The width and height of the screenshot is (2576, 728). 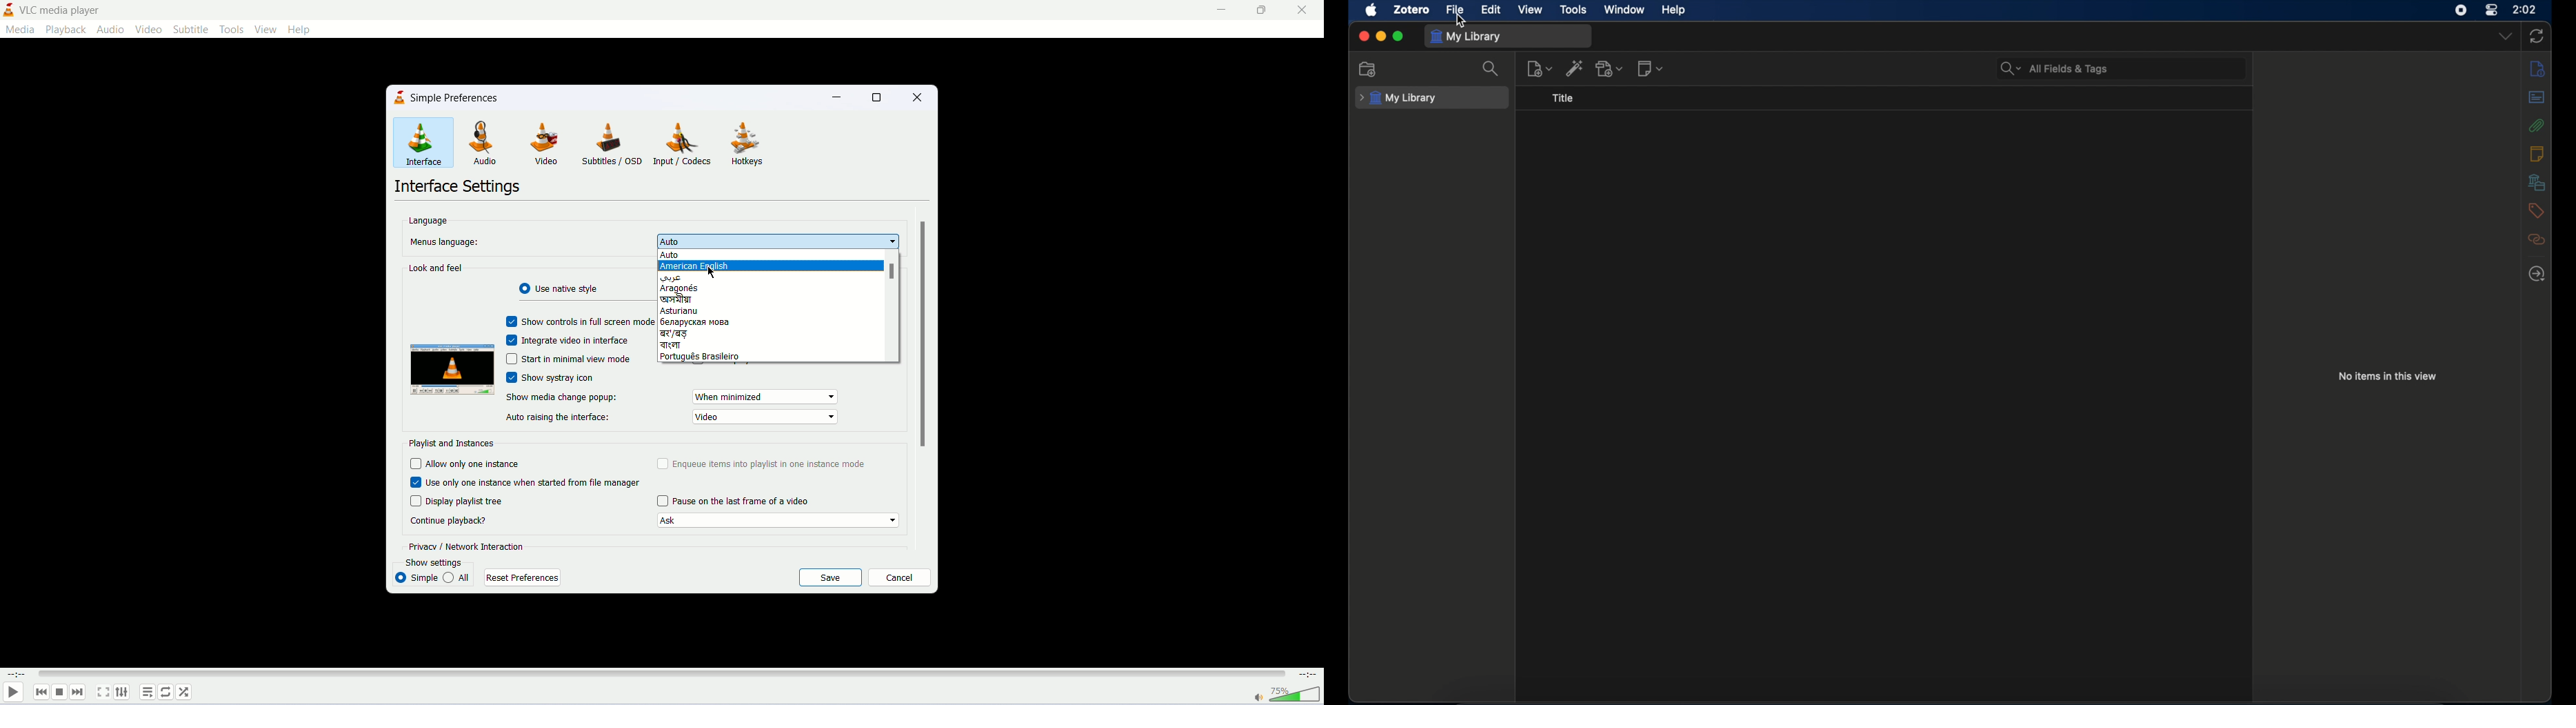 What do you see at coordinates (452, 443) in the screenshot?
I see `playlist and instances` at bounding box center [452, 443].